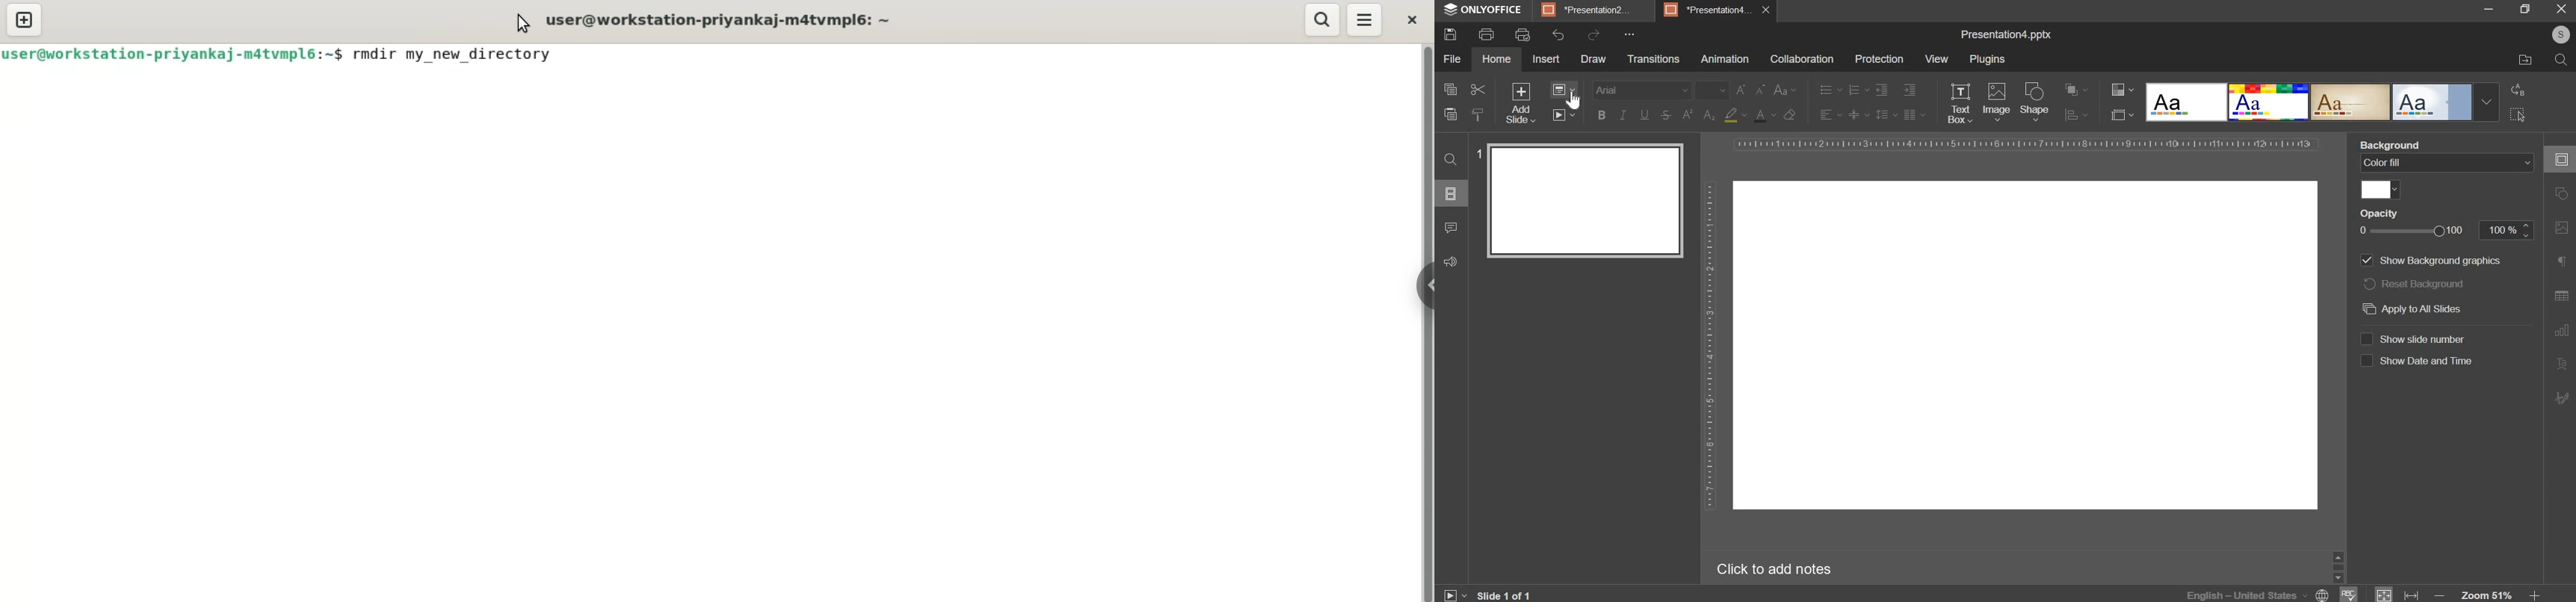  Describe the element at coordinates (2560, 262) in the screenshot. I see `paragraph settings` at that location.